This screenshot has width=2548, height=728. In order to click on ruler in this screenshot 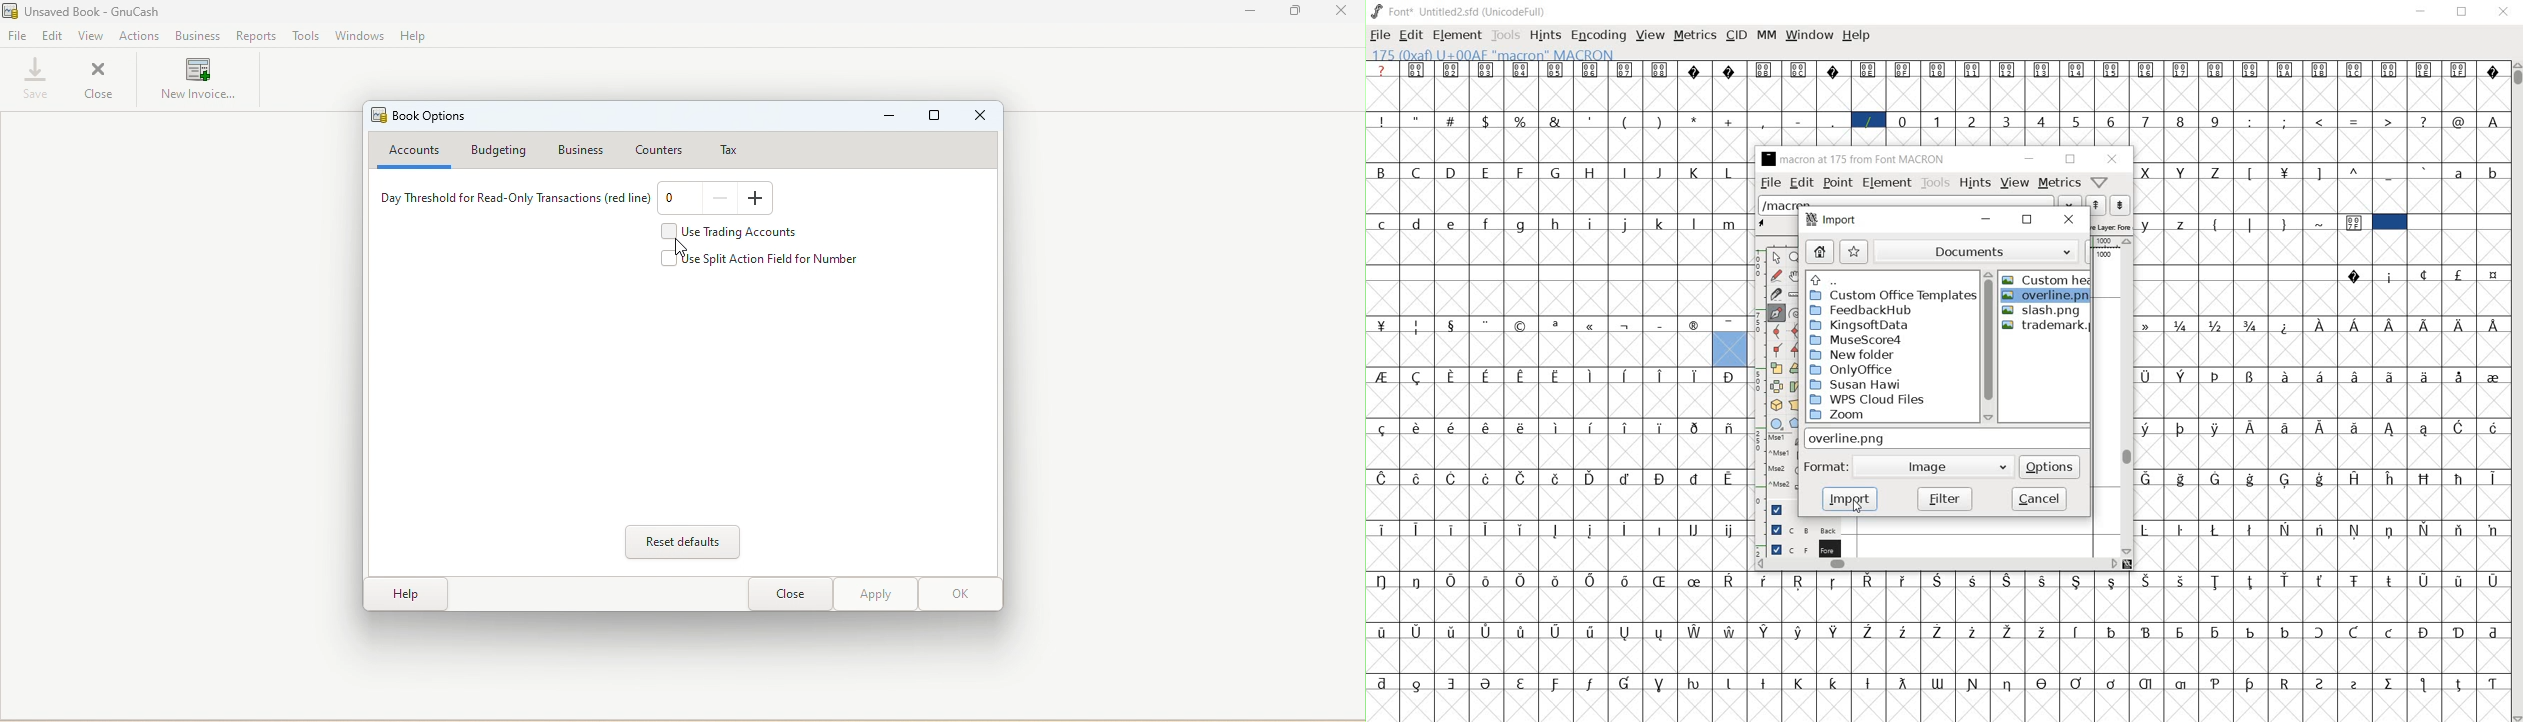, I will do `click(1792, 292)`.